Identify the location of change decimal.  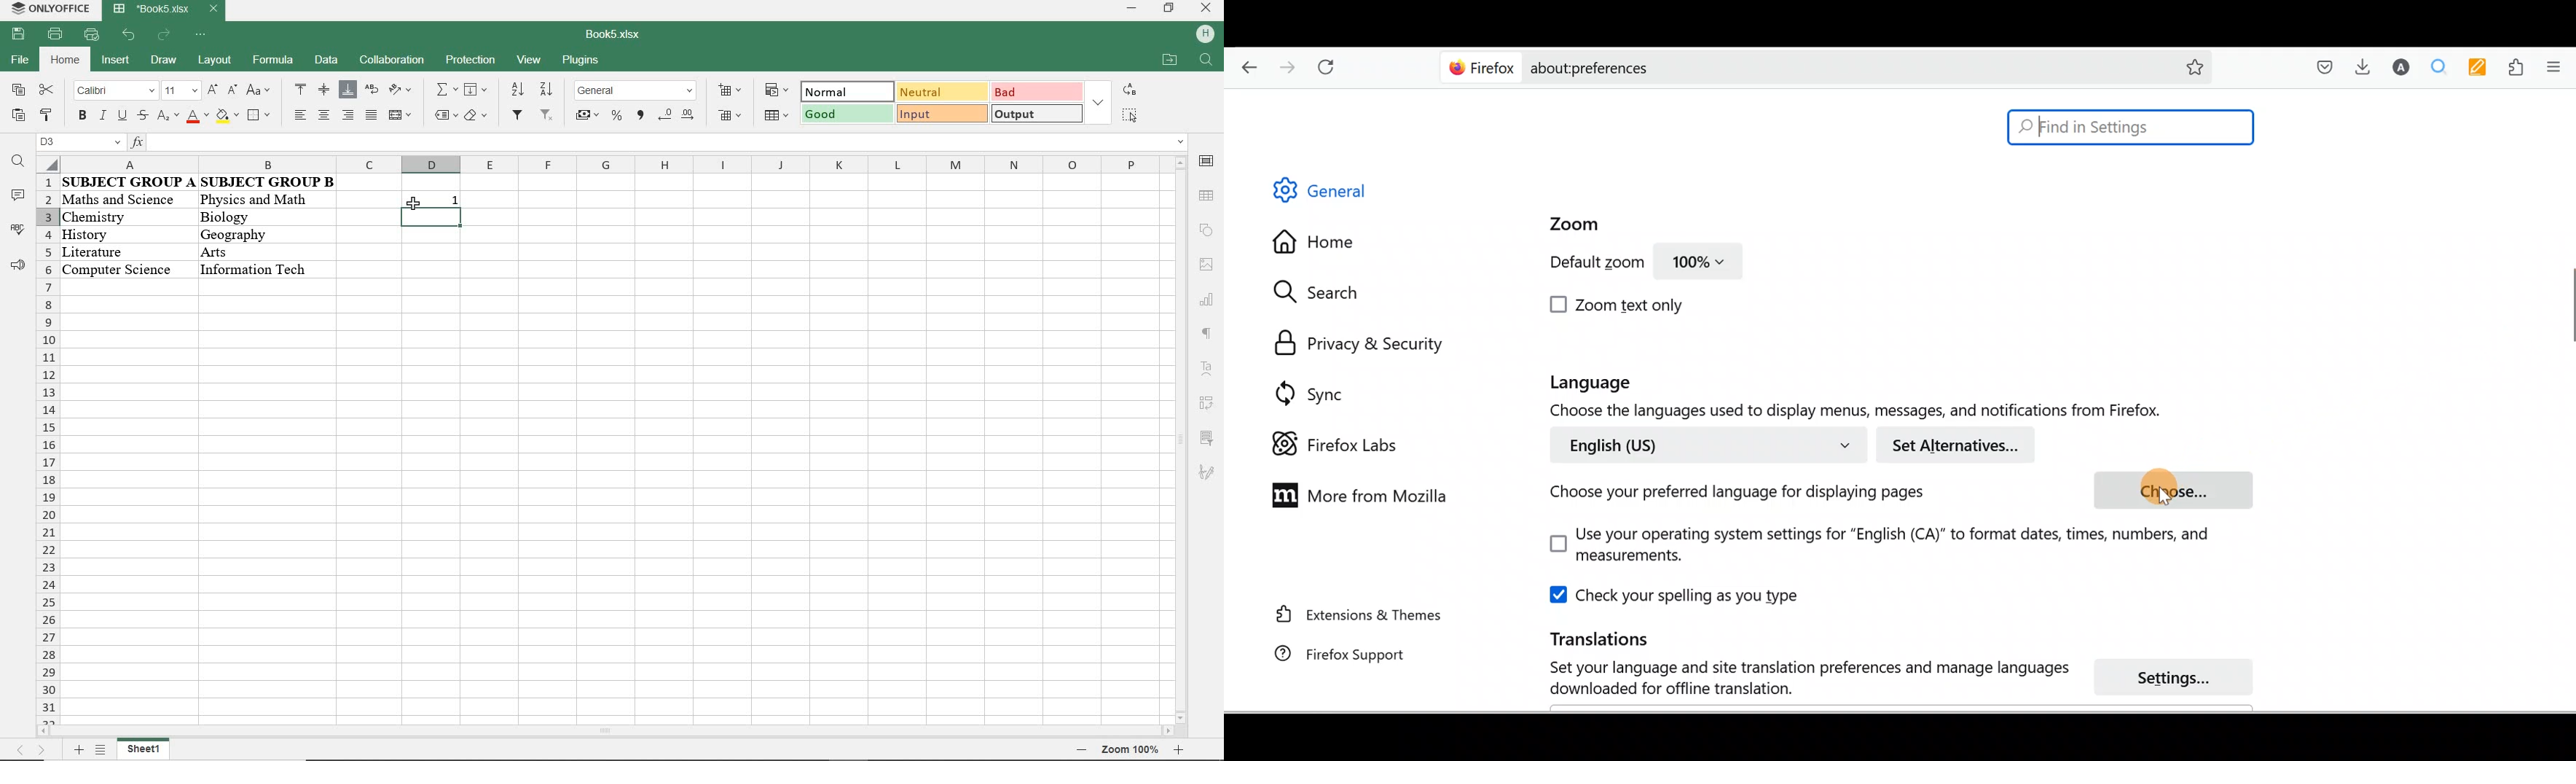
(675, 114).